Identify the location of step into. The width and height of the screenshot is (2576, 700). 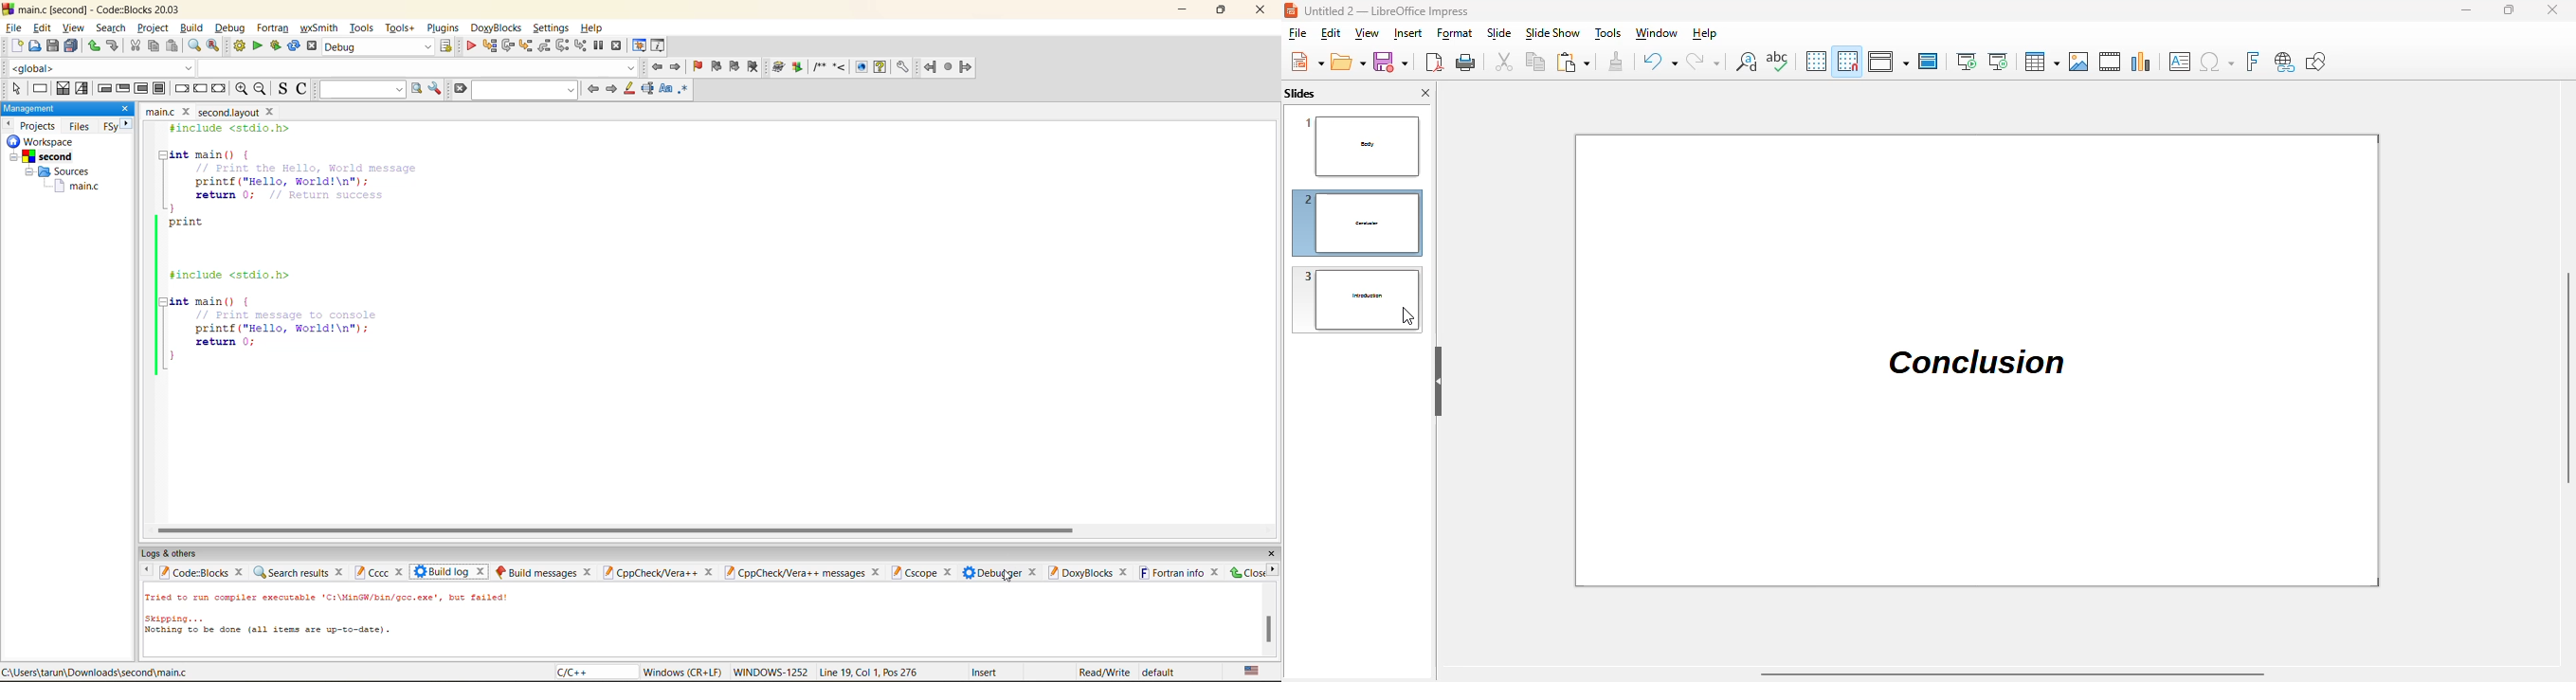
(524, 45).